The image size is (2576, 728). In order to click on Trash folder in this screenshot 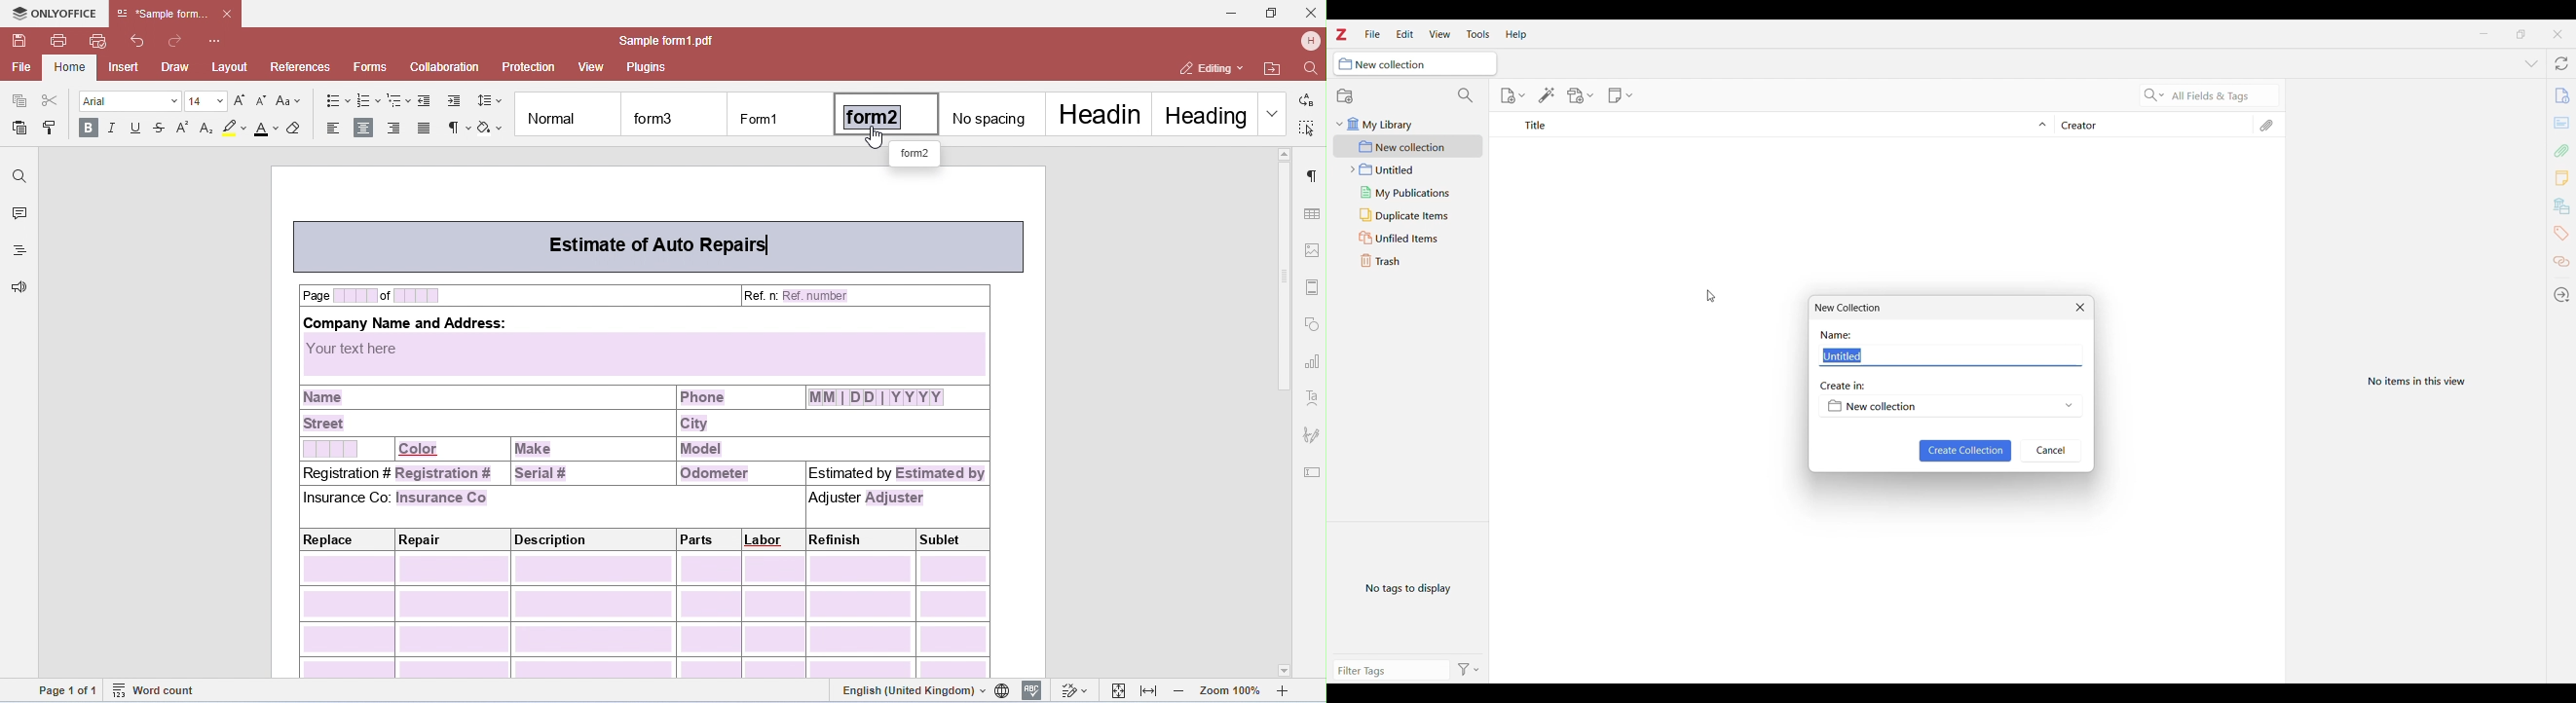, I will do `click(1408, 260)`.